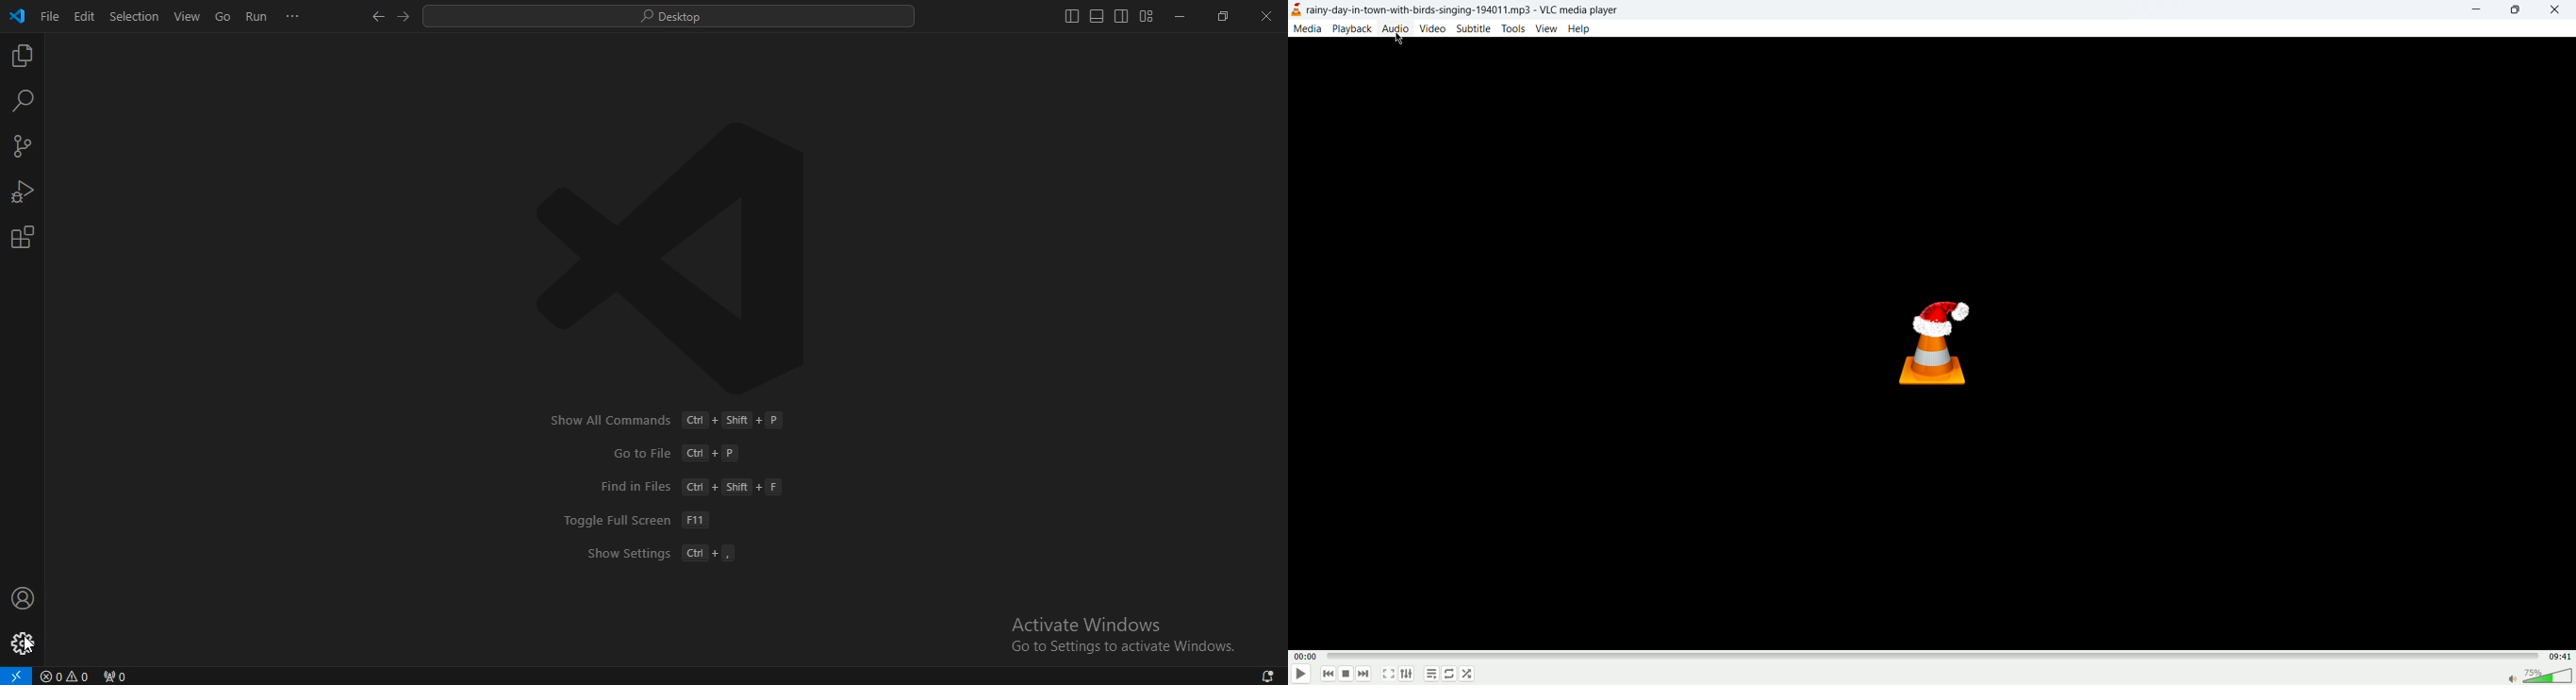 This screenshot has height=700, width=2576. Describe the element at coordinates (668, 420) in the screenshot. I see `text` at that location.